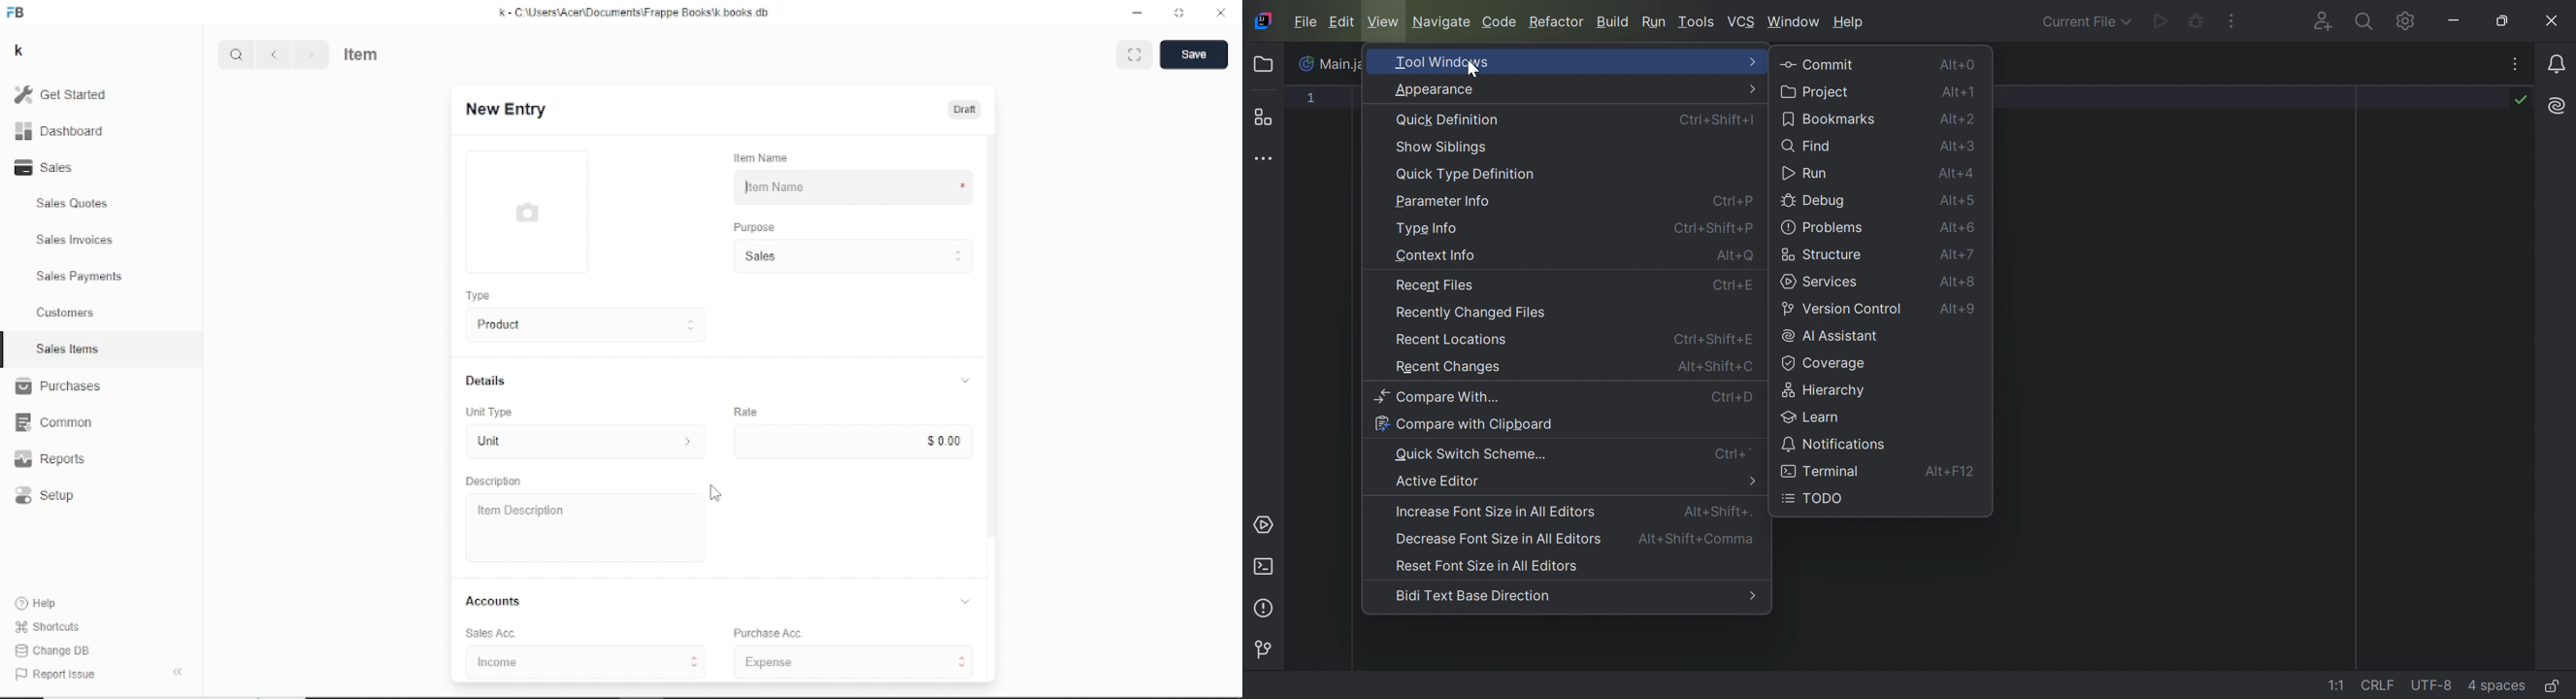 This screenshot has width=2576, height=700. Describe the element at coordinates (1443, 62) in the screenshot. I see `Tool Windows` at that location.